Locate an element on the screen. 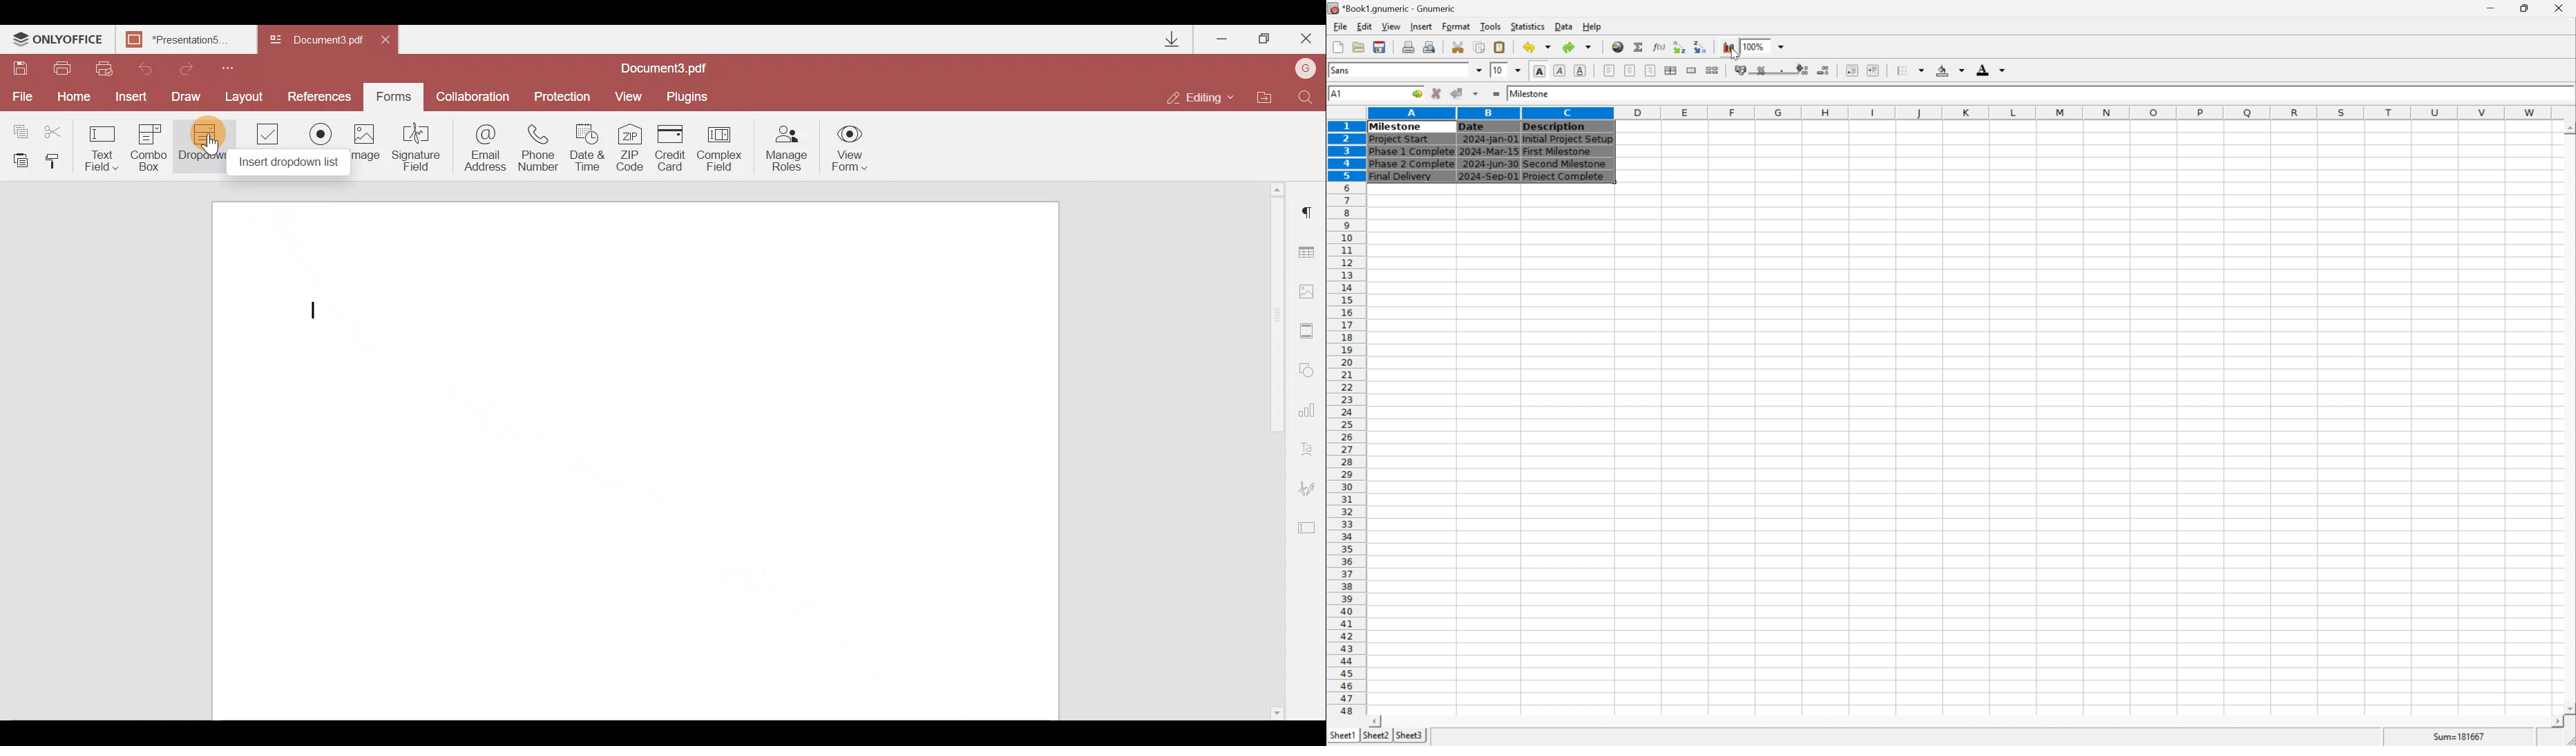  Forms is located at coordinates (392, 92).